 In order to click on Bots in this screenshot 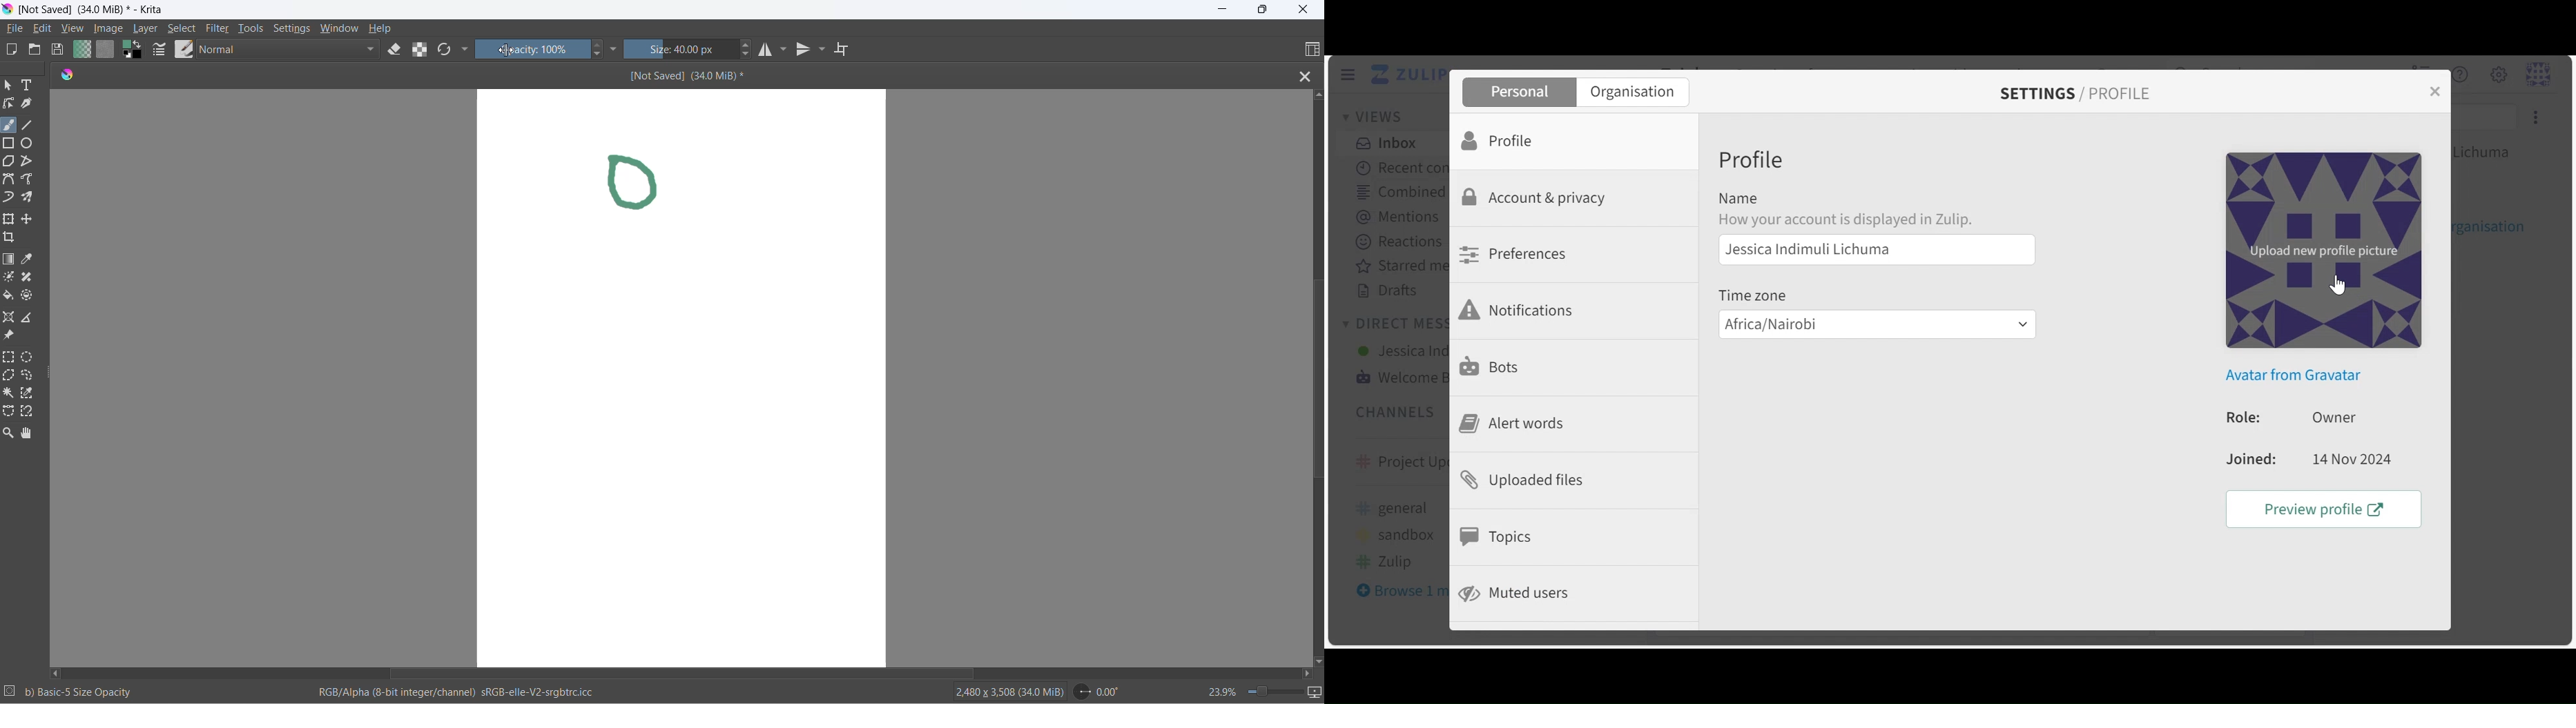, I will do `click(1491, 365)`.